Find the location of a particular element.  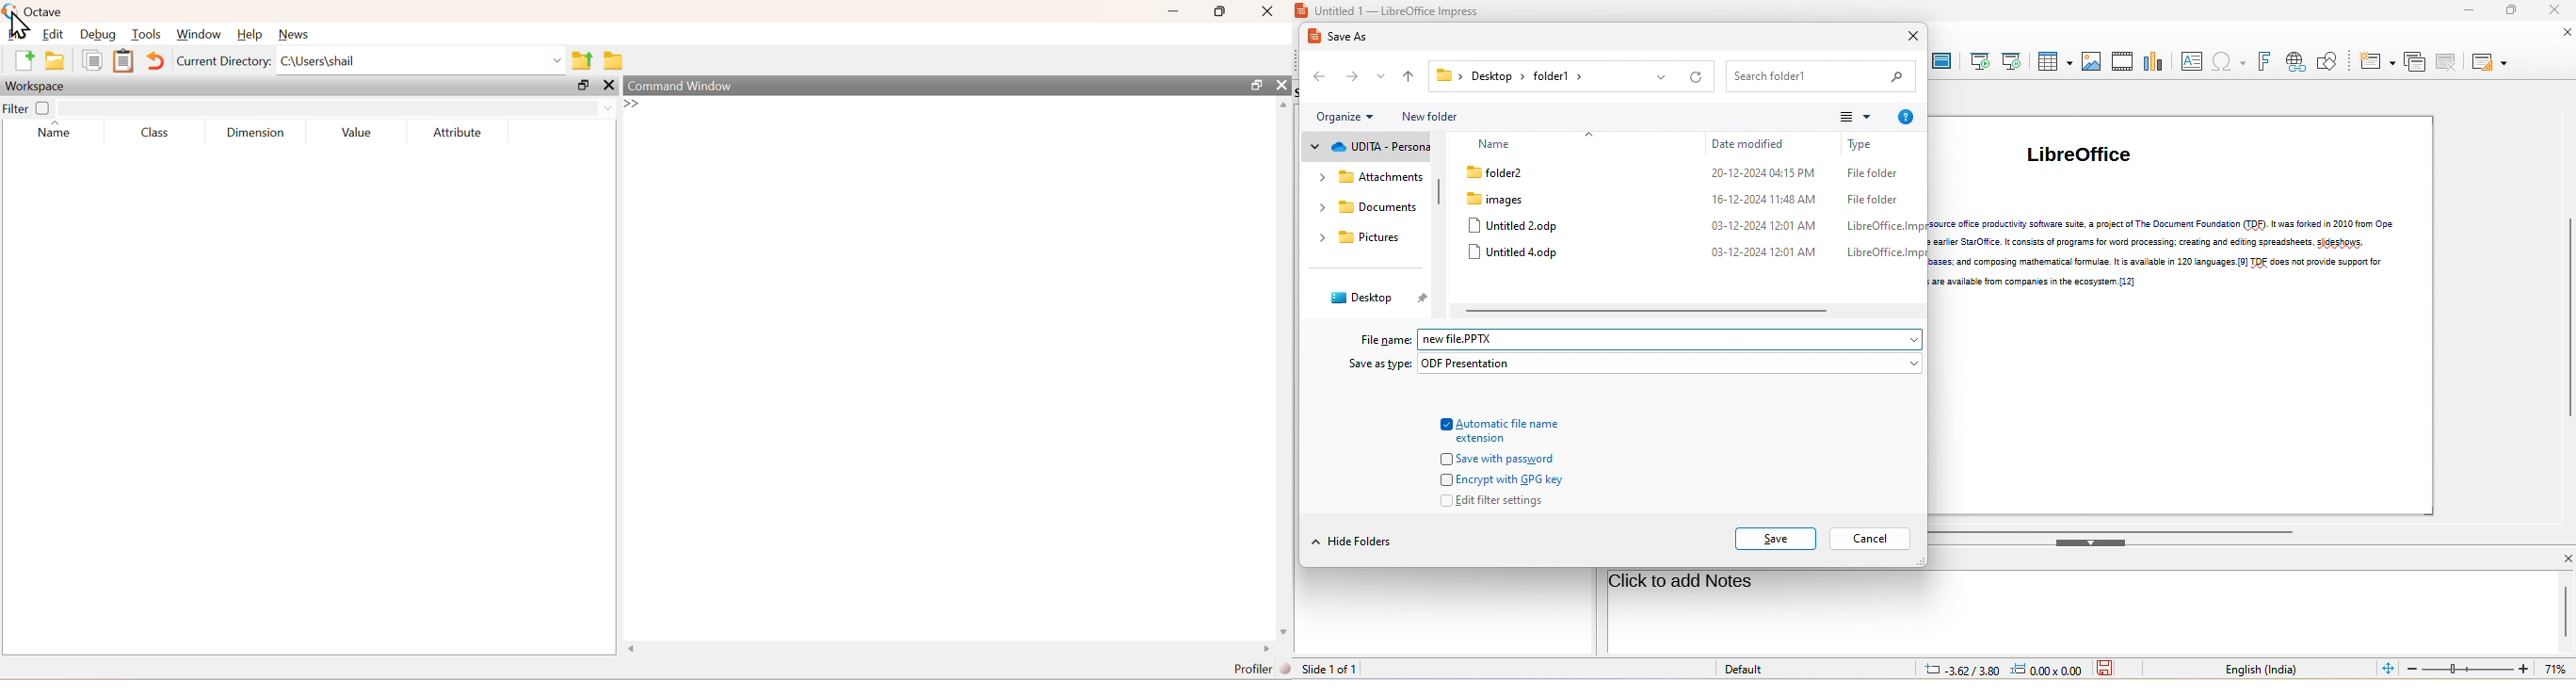

text language is located at coordinates (2260, 668).